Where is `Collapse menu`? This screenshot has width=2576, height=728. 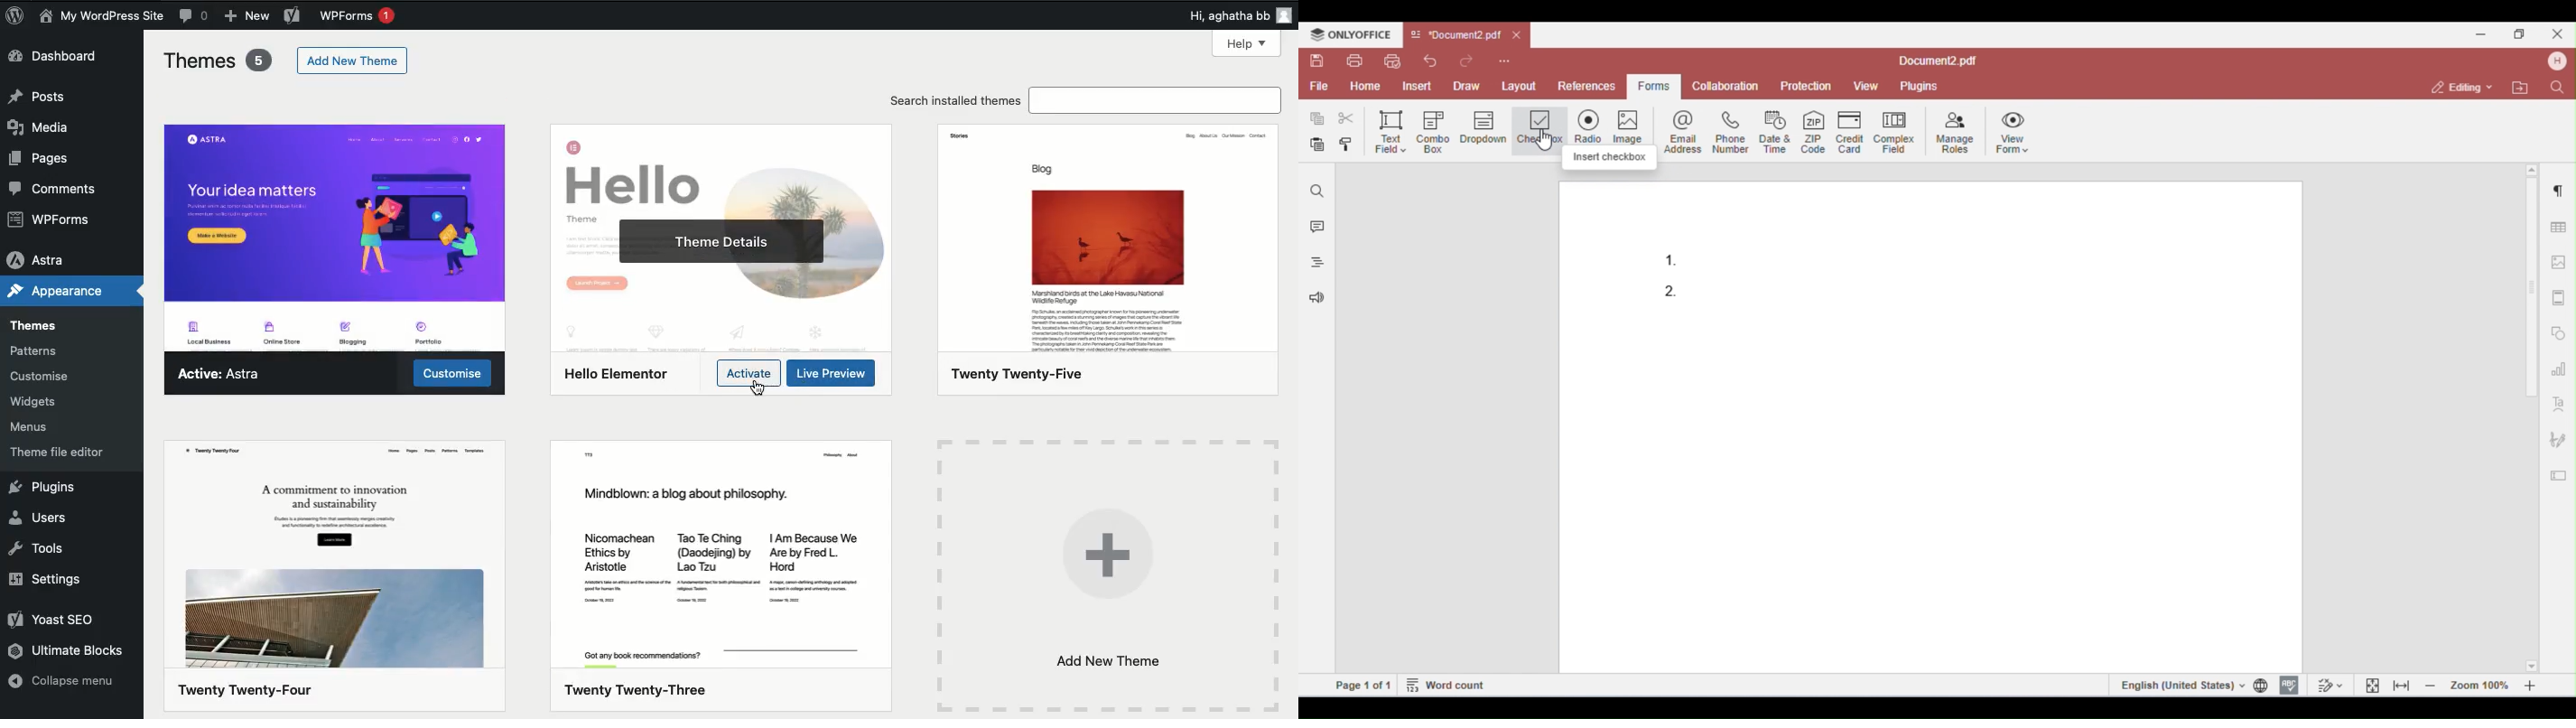
Collapse menu is located at coordinates (64, 679).